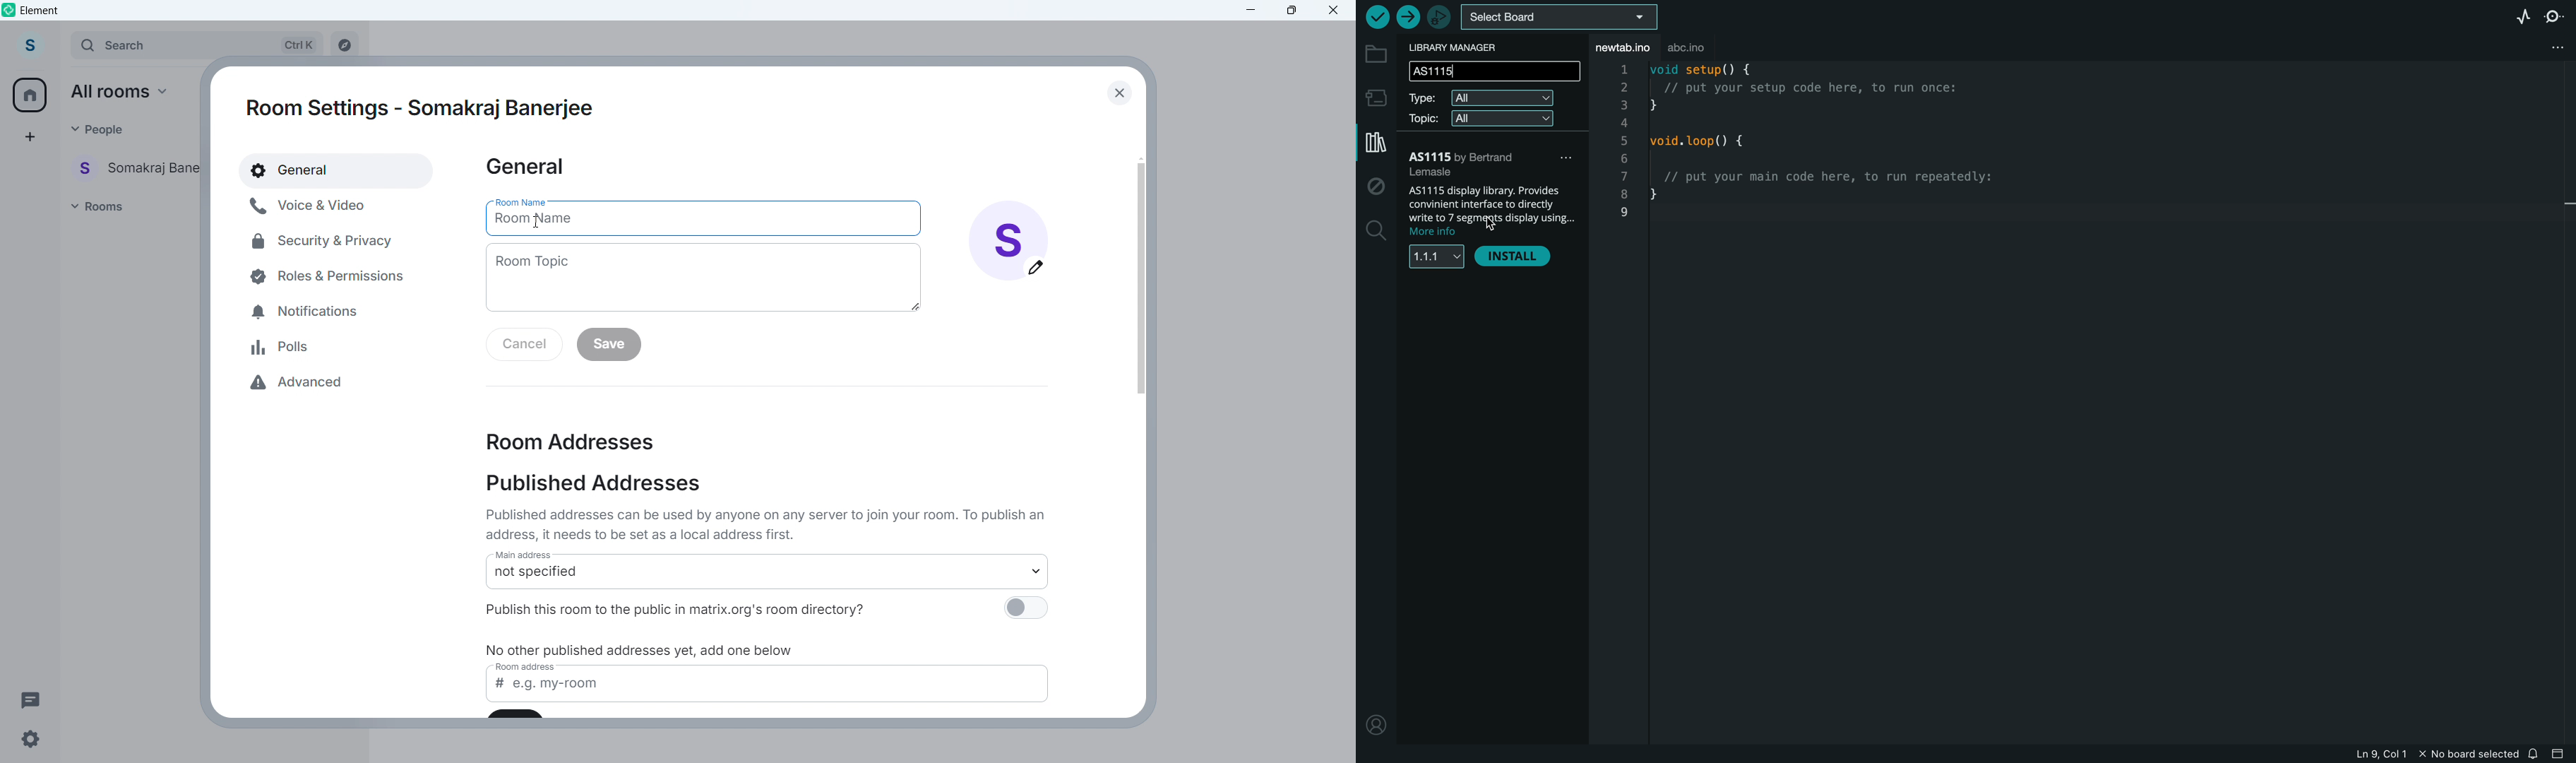  I want to click on Room address , so click(571, 441).